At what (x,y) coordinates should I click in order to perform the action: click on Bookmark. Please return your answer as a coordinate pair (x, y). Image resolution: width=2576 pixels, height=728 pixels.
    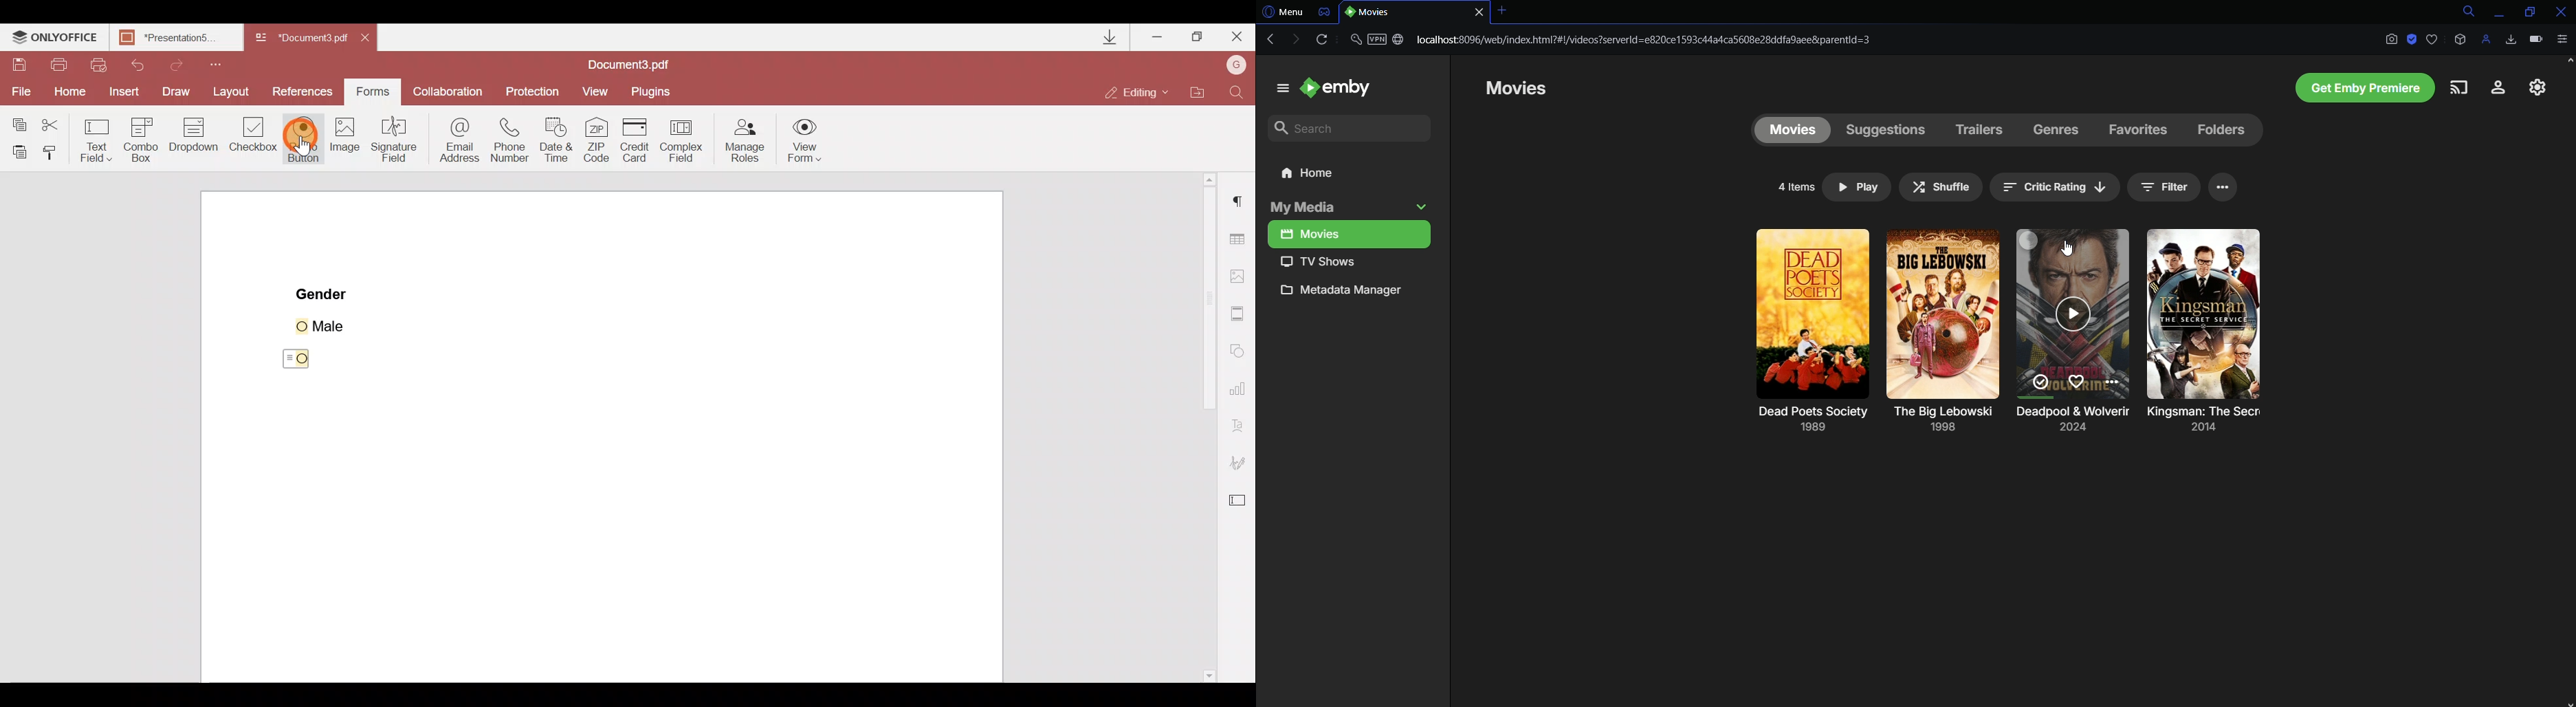
    Looking at the image, I should click on (2432, 39).